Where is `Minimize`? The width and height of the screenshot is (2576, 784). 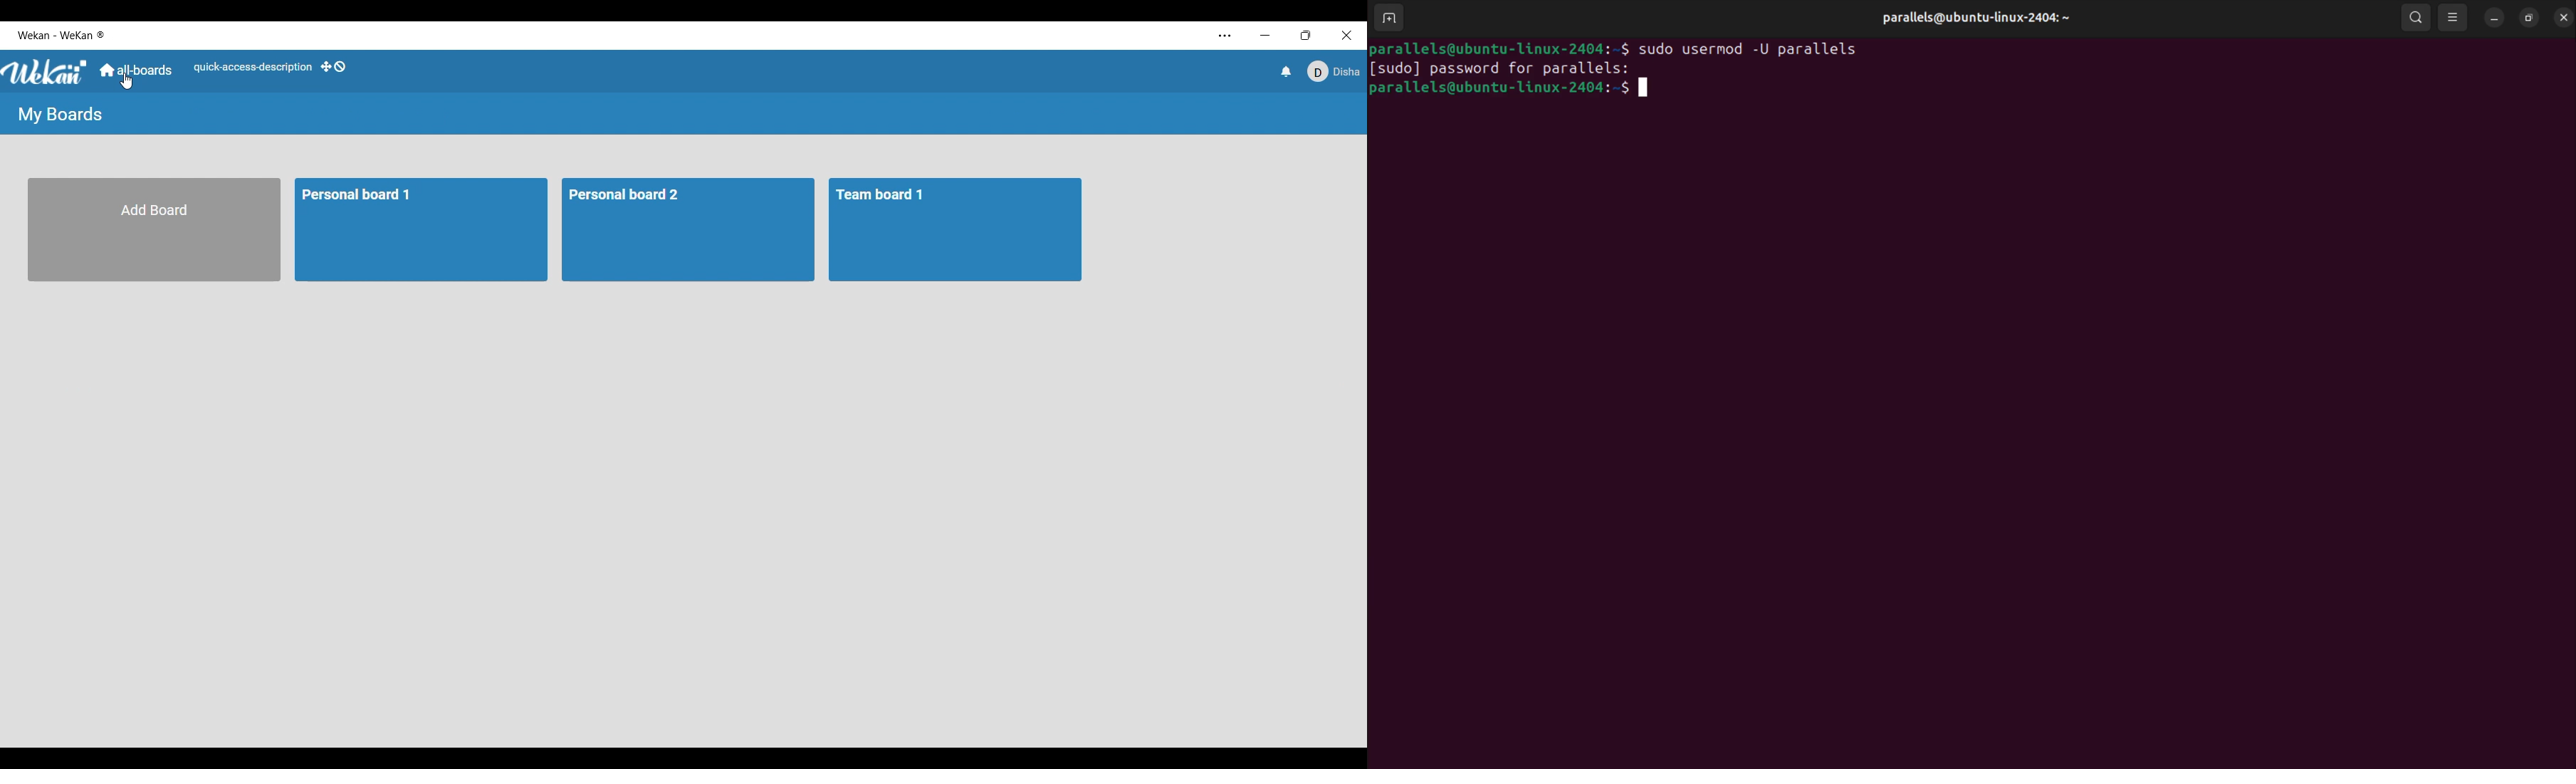 Minimize is located at coordinates (1265, 35).